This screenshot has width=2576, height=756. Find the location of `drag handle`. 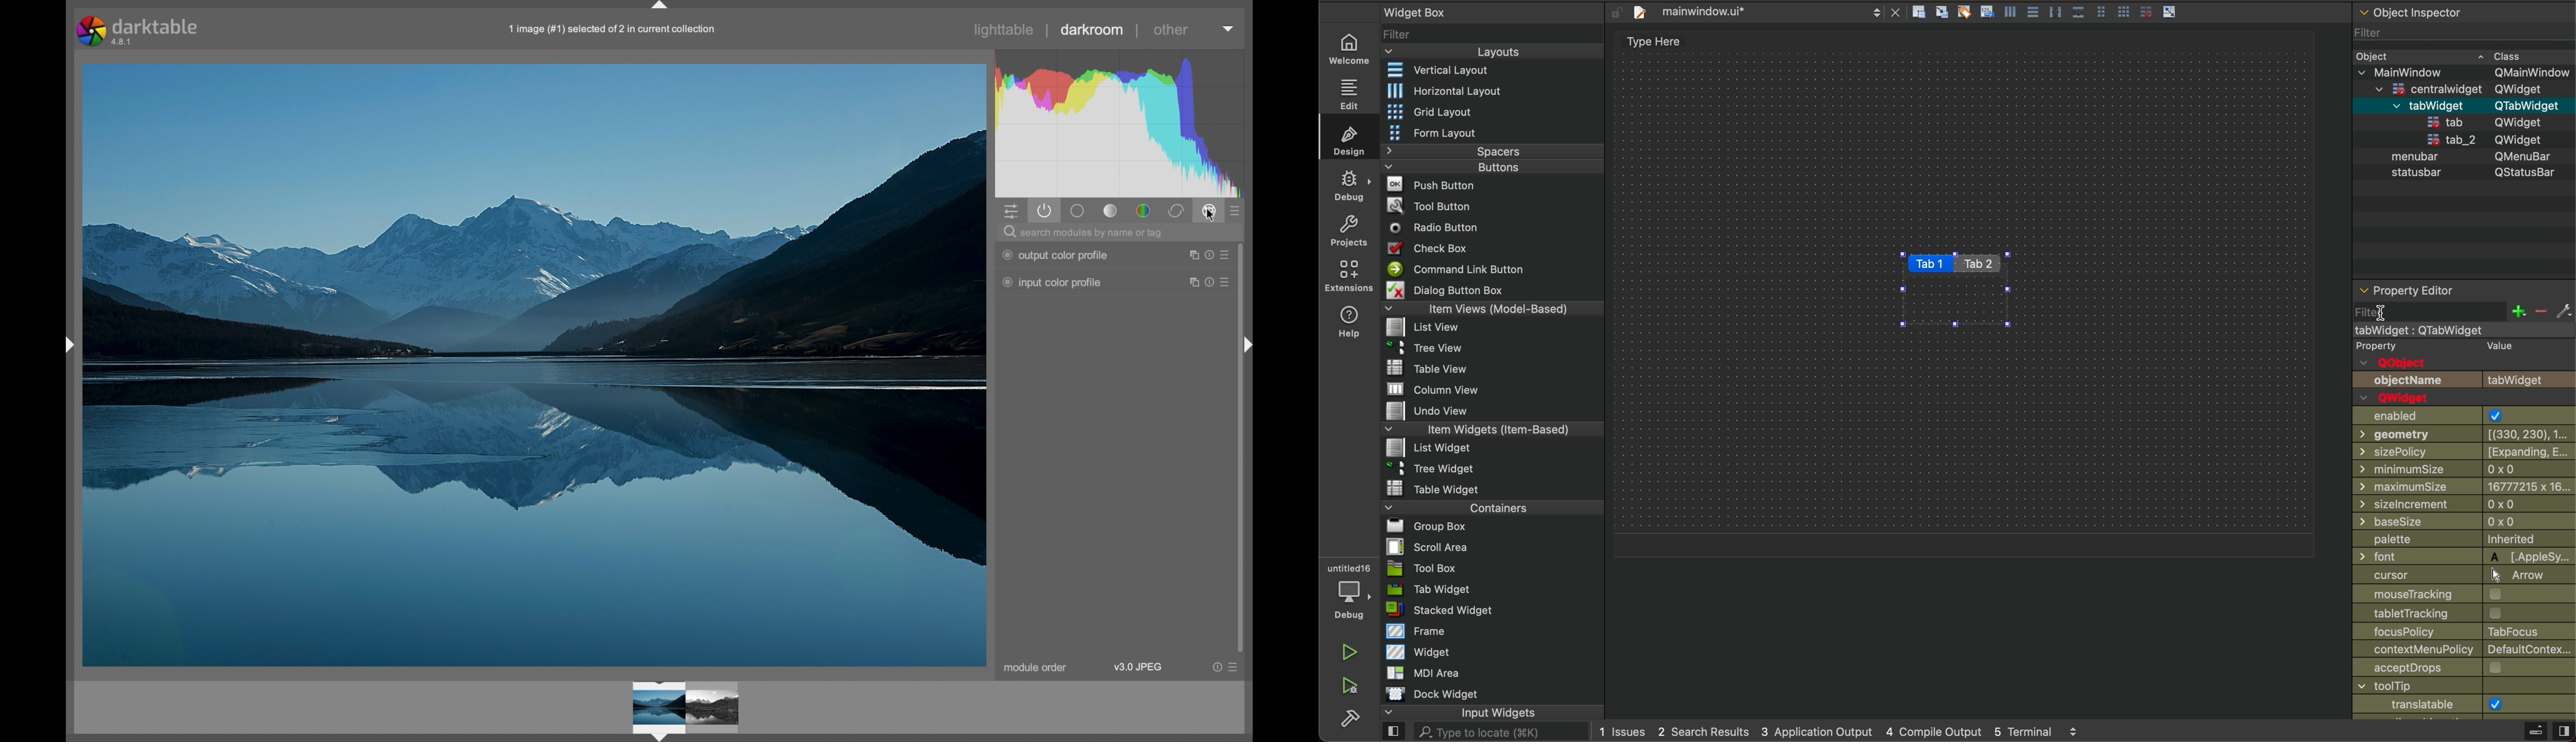

drag handle is located at coordinates (1249, 345).